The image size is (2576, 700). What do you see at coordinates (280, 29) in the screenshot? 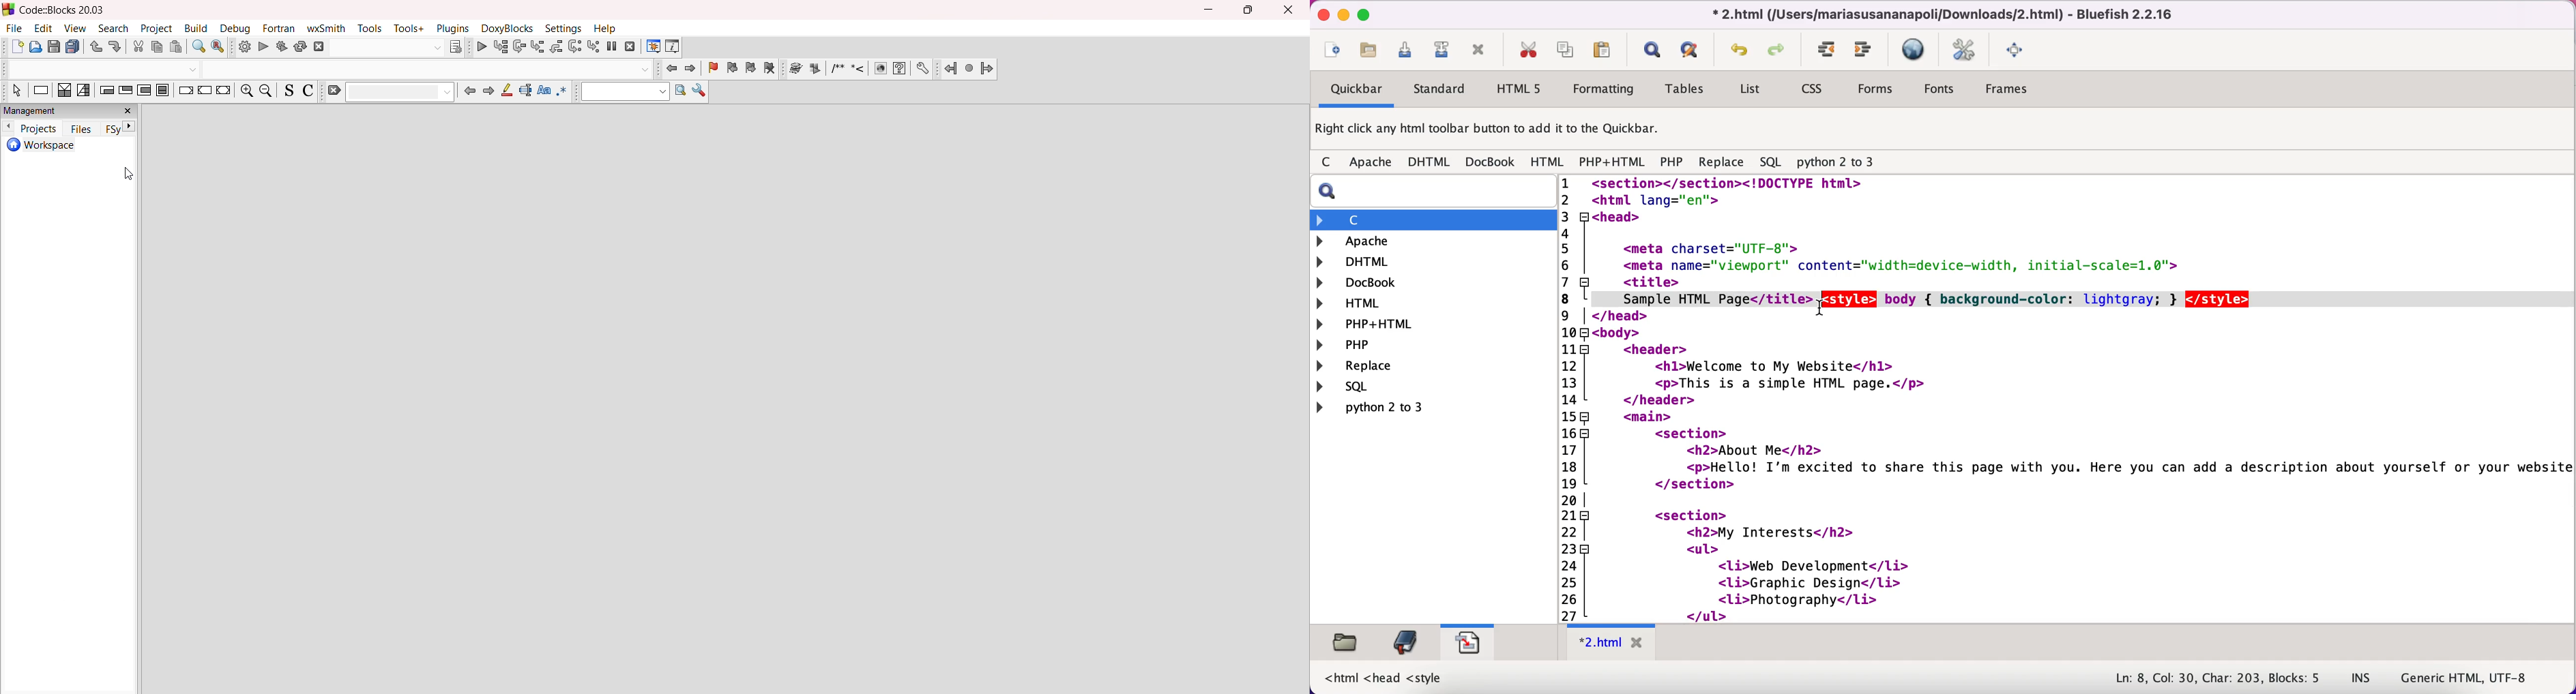
I see `fortran` at bounding box center [280, 29].